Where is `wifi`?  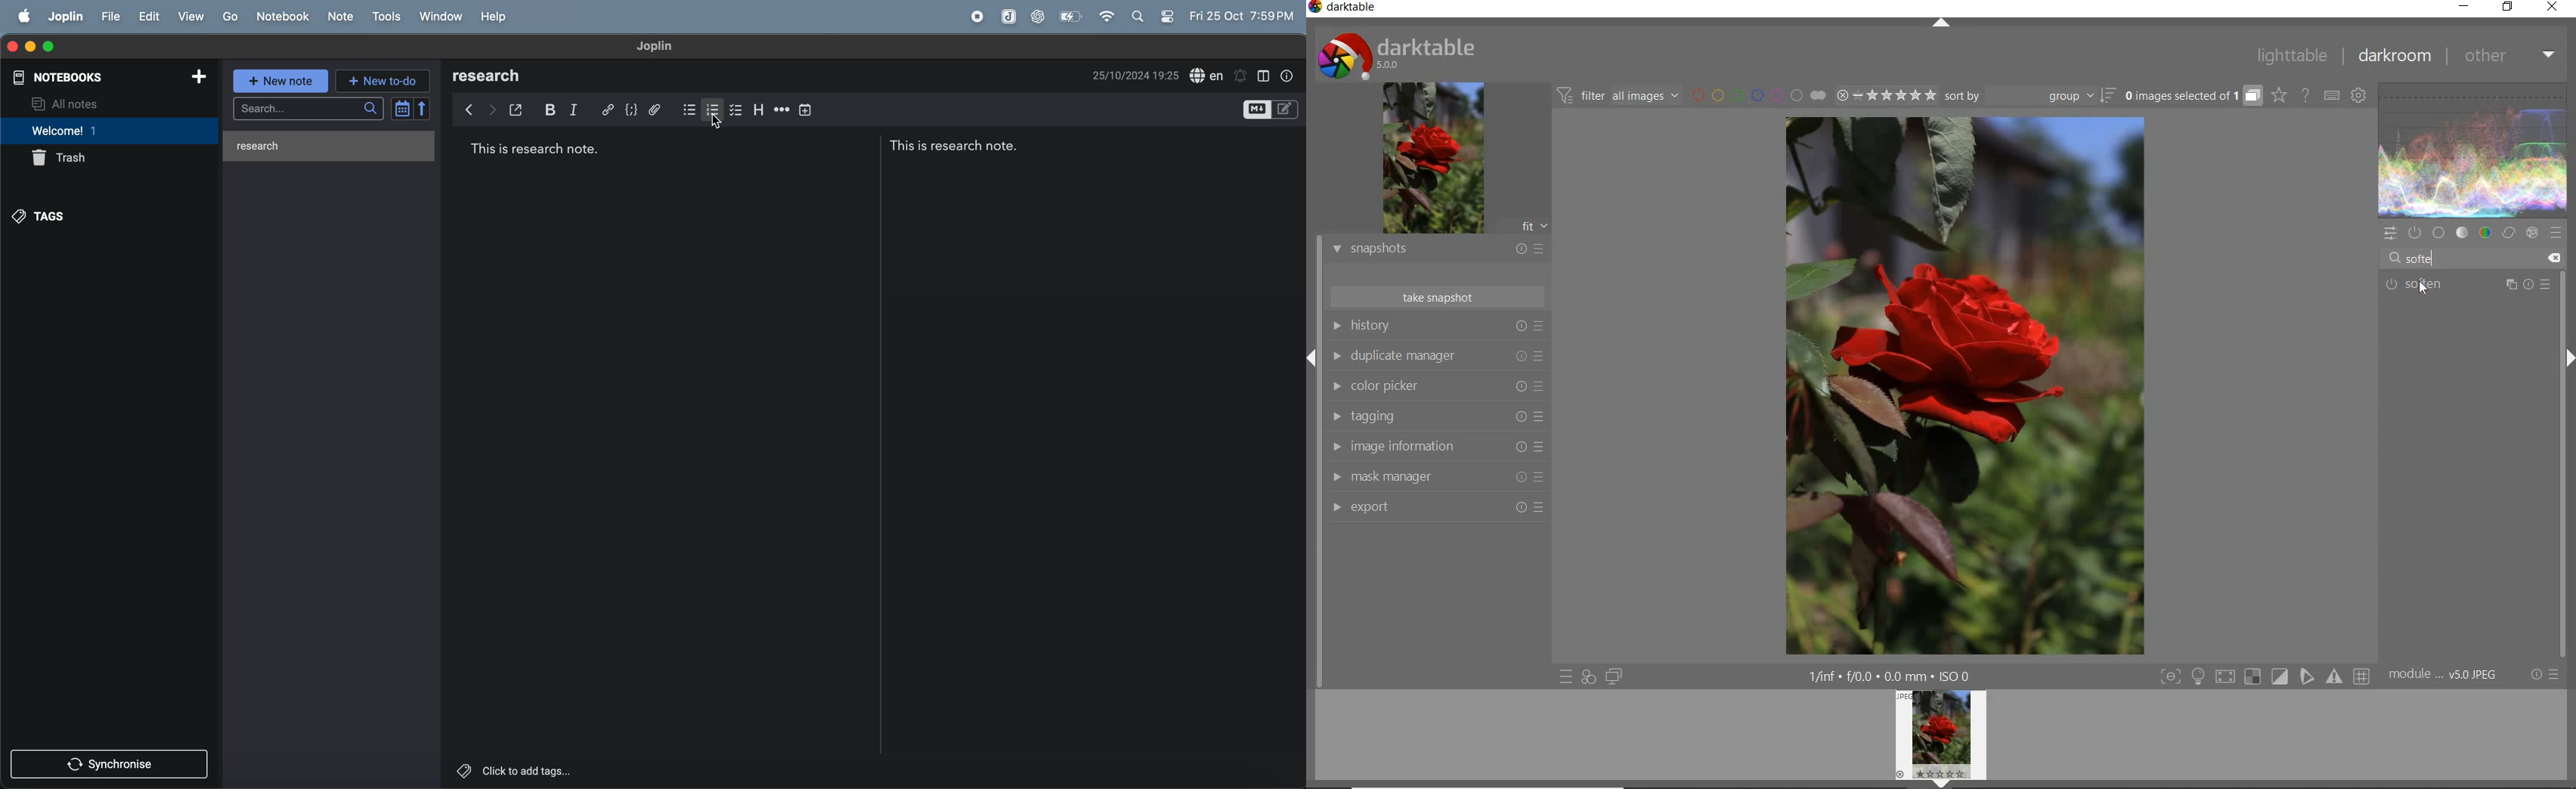
wifi is located at coordinates (1107, 16).